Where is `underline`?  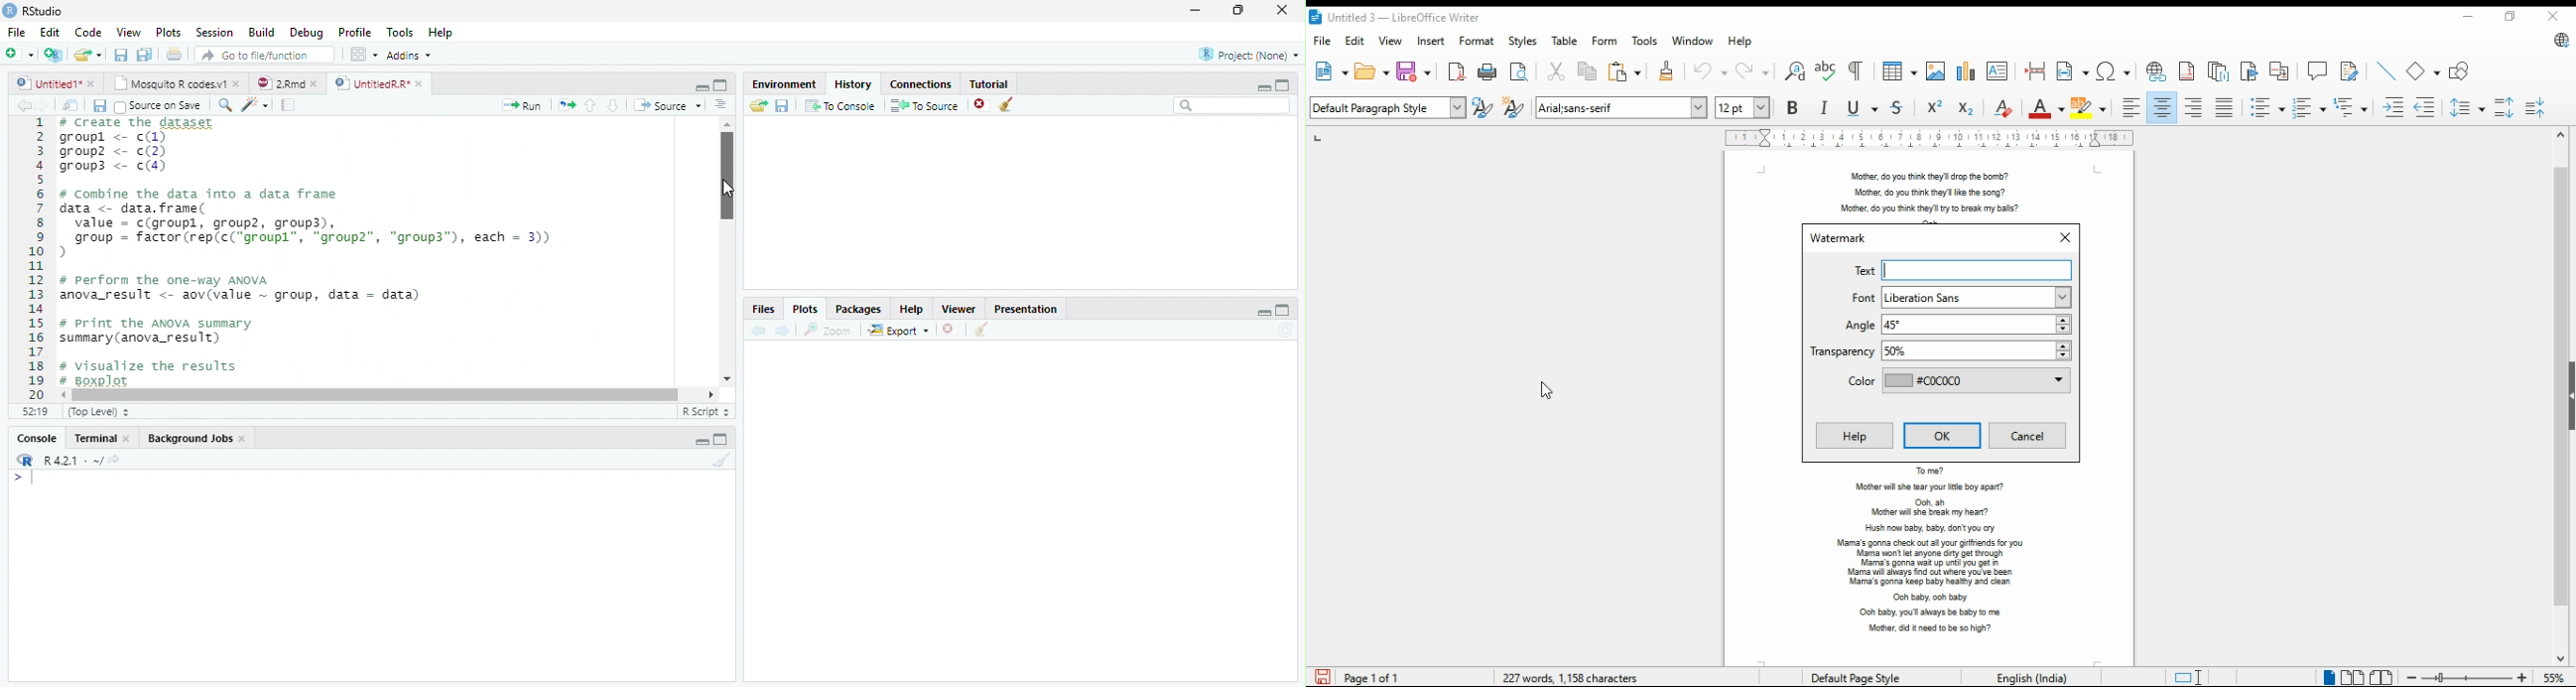
underline is located at coordinates (1860, 107).